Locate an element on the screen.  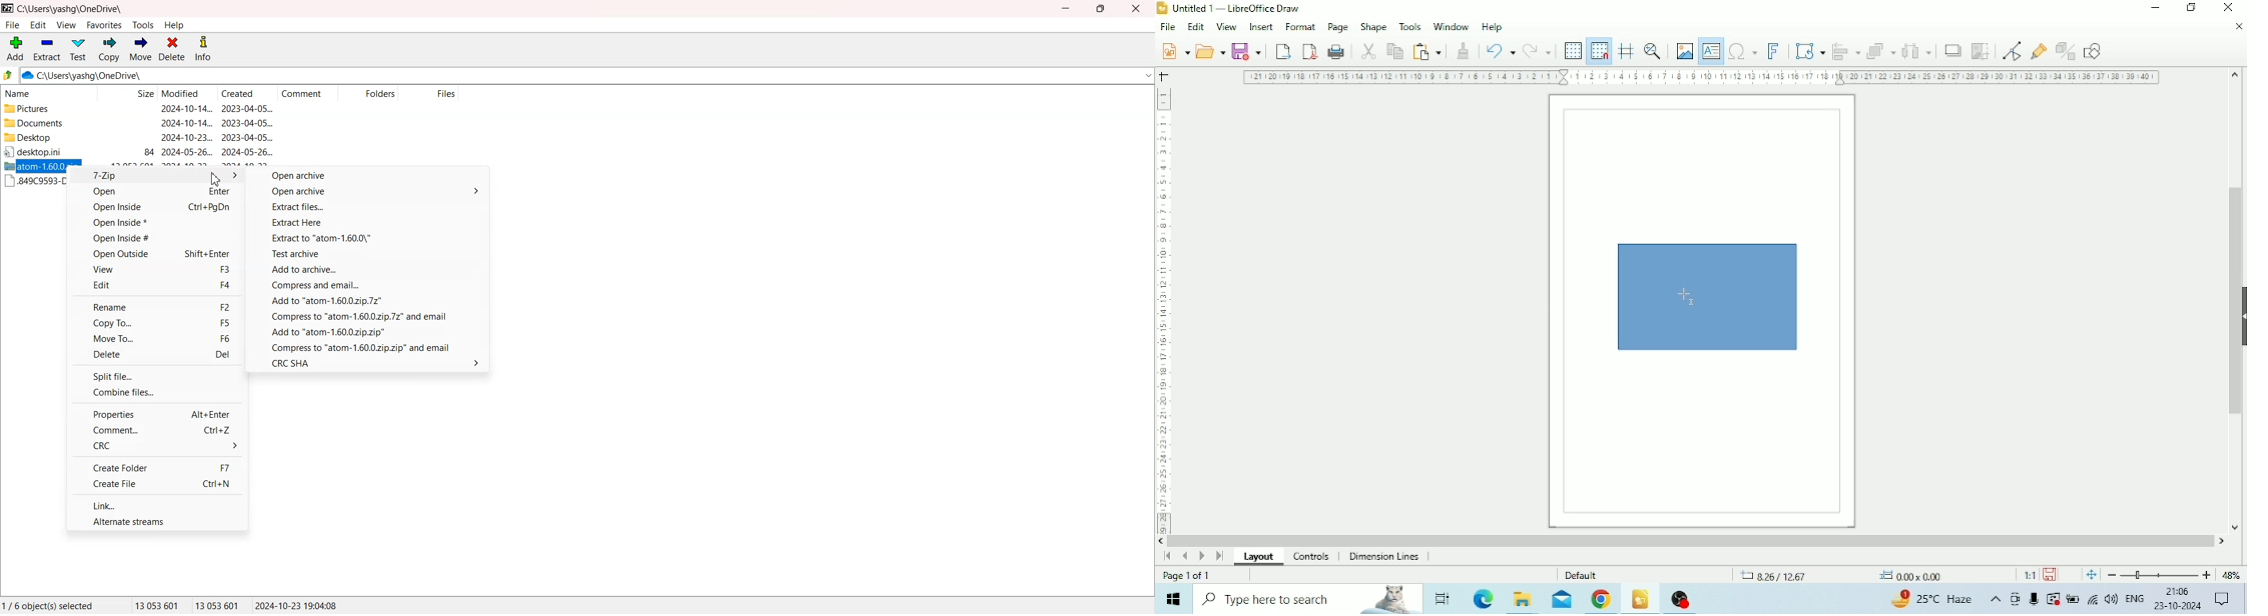
Show Gluepoint Functions is located at coordinates (2037, 52).